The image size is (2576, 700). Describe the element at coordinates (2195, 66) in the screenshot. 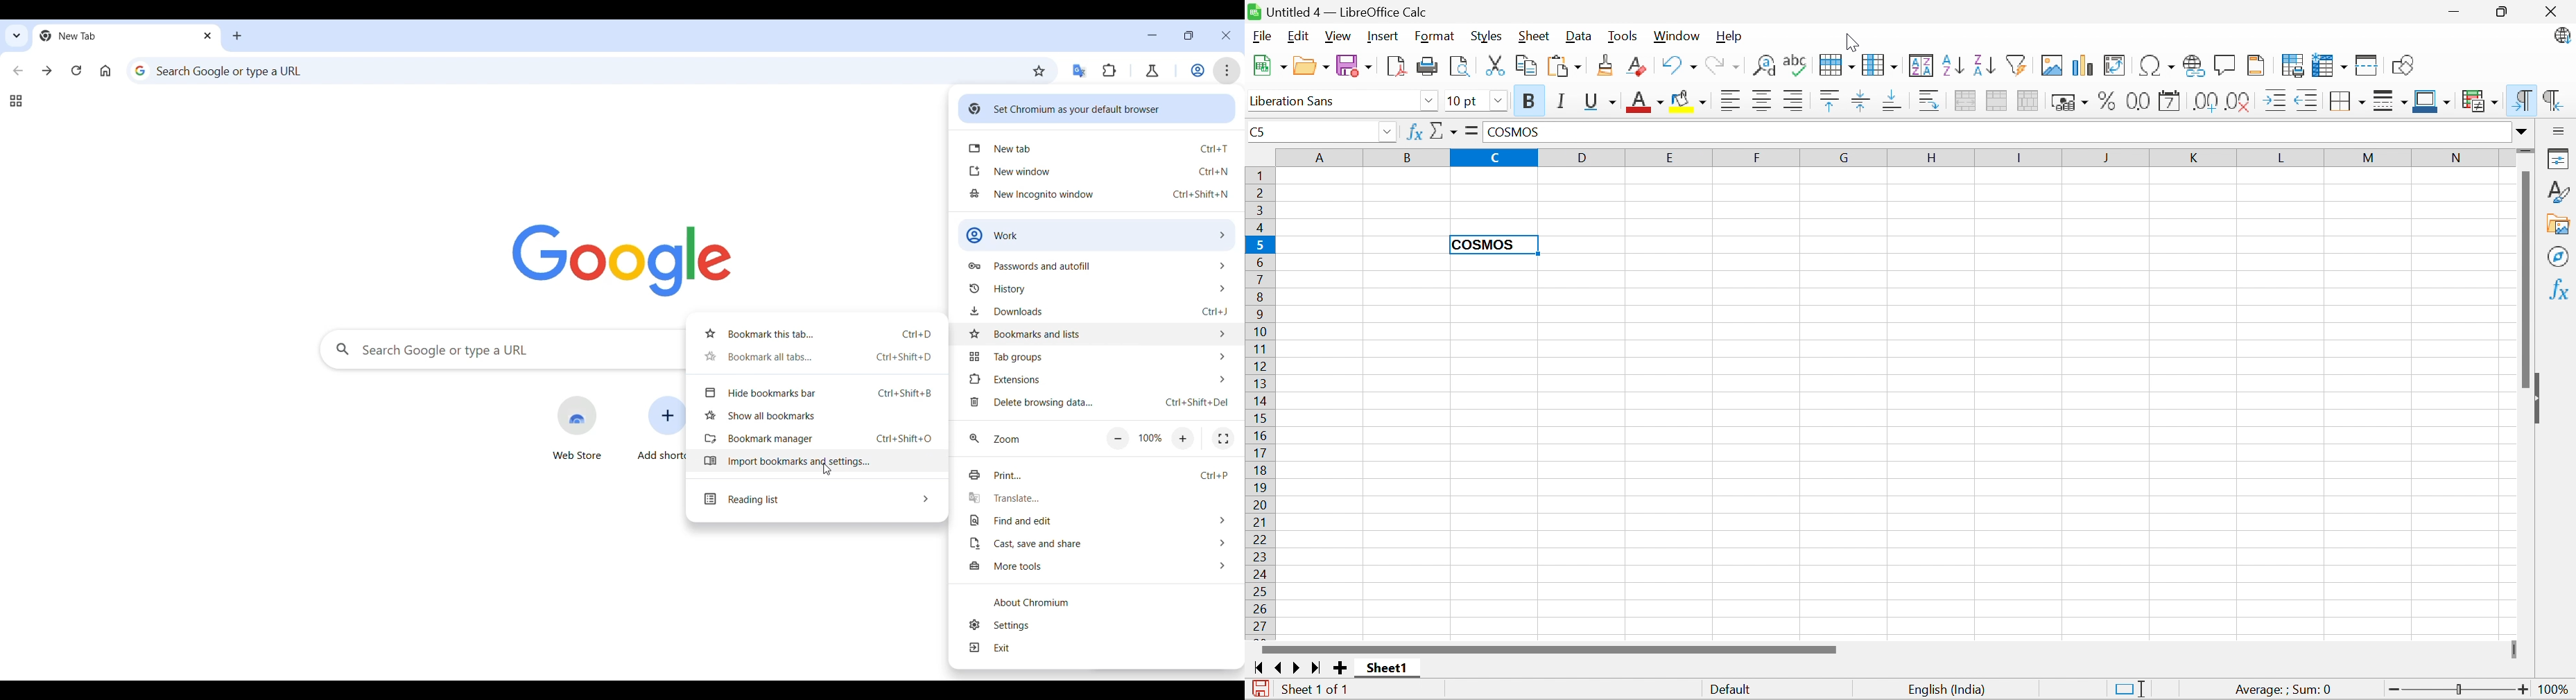

I see `Insert Hyperlink` at that location.